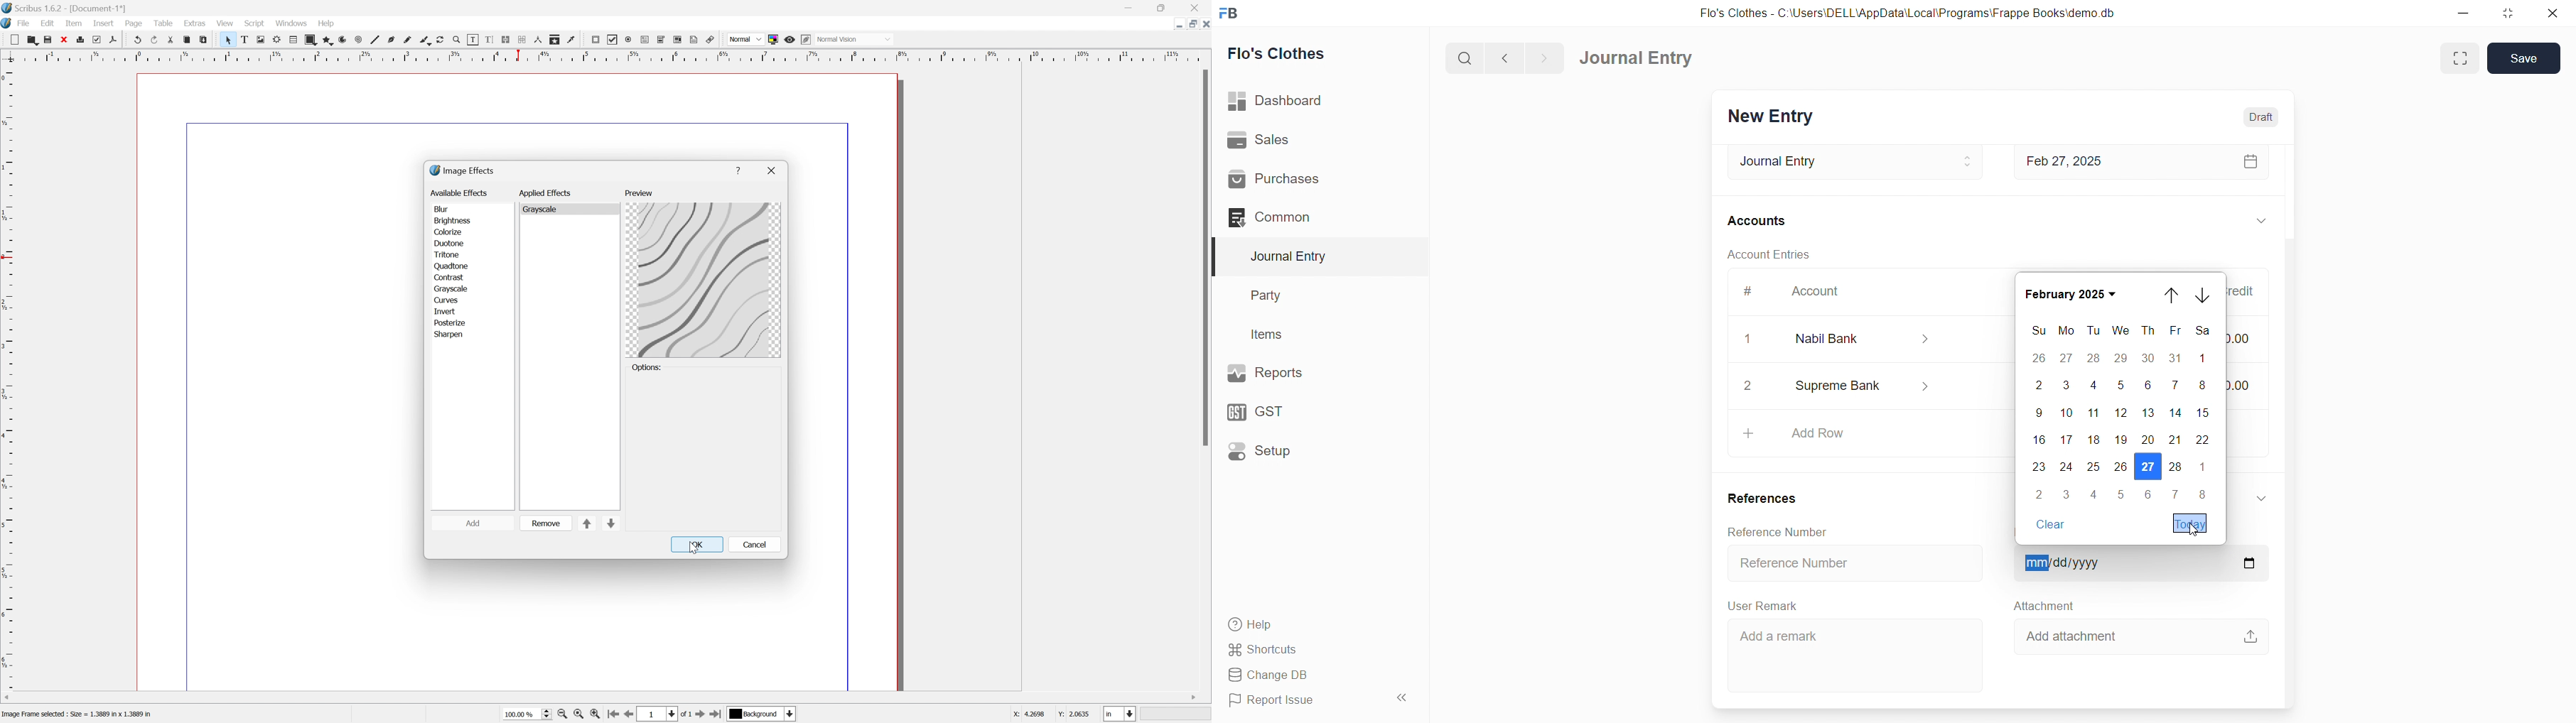 The height and width of the screenshot is (728, 2576). I want to click on 29, so click(2120, 358).